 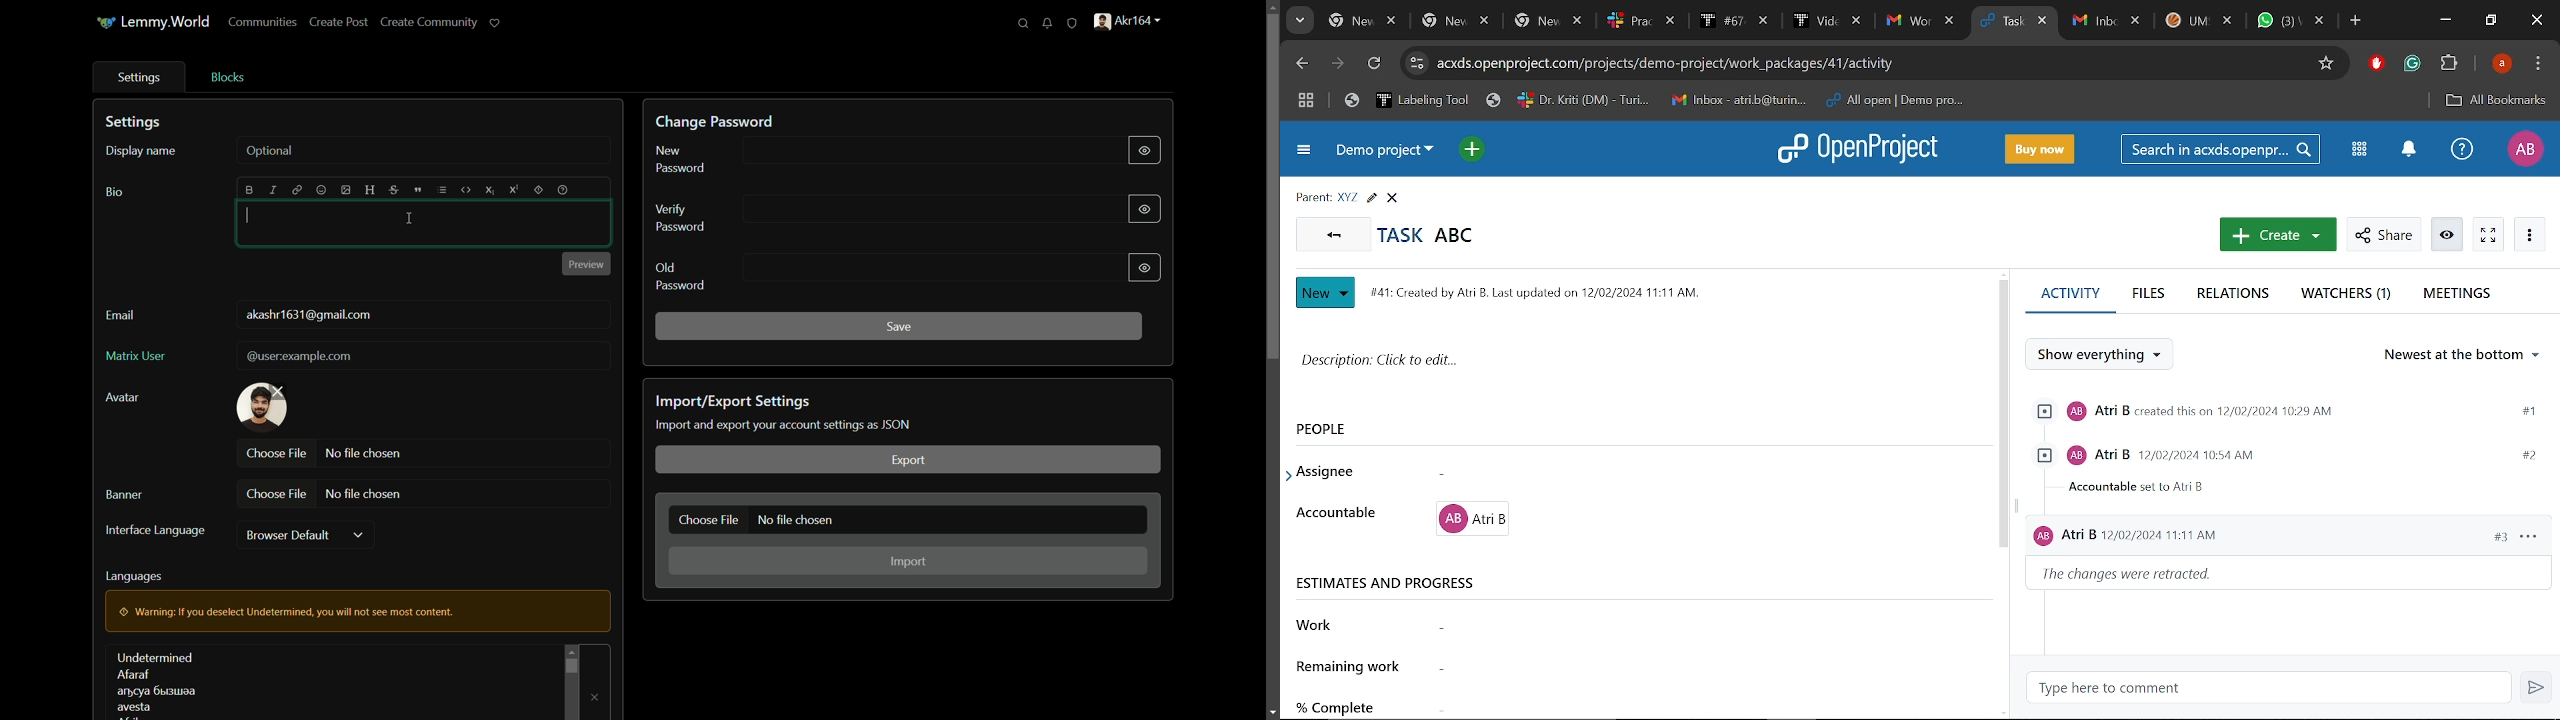 What do you see at coordinates (2492, 100) in the screenshot?
I see `All bookmarks` at bounding box center [2492, 100].